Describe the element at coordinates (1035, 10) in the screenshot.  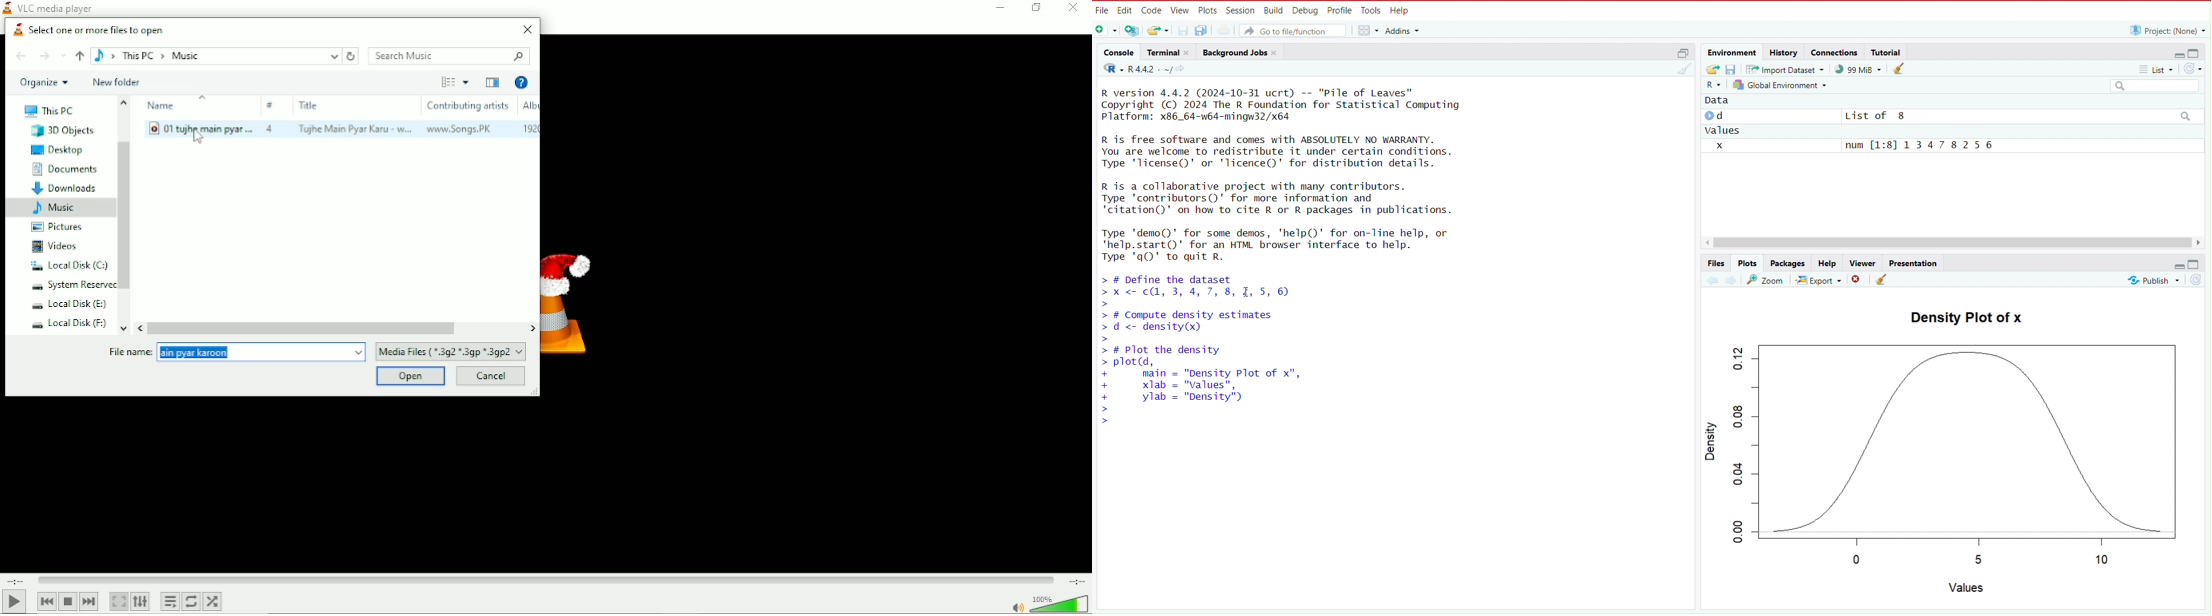
I see `Restore down` at that location.